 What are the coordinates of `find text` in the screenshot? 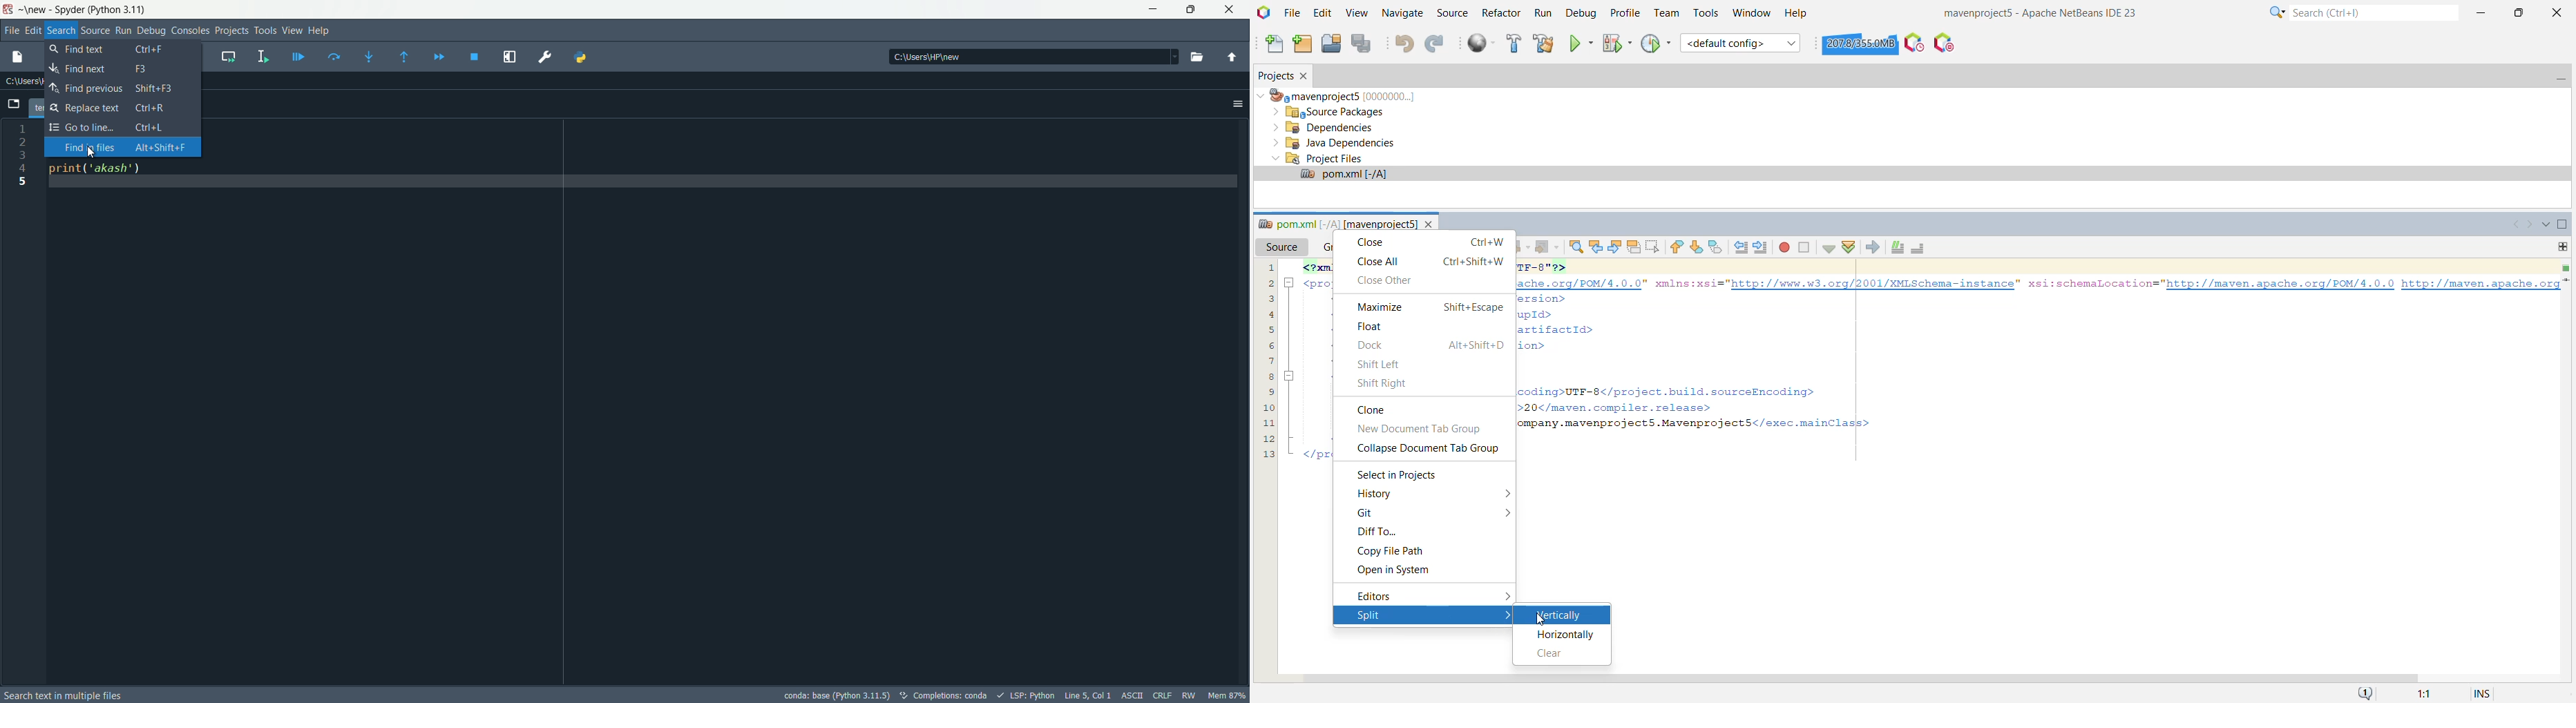 It's located at (120, 68).